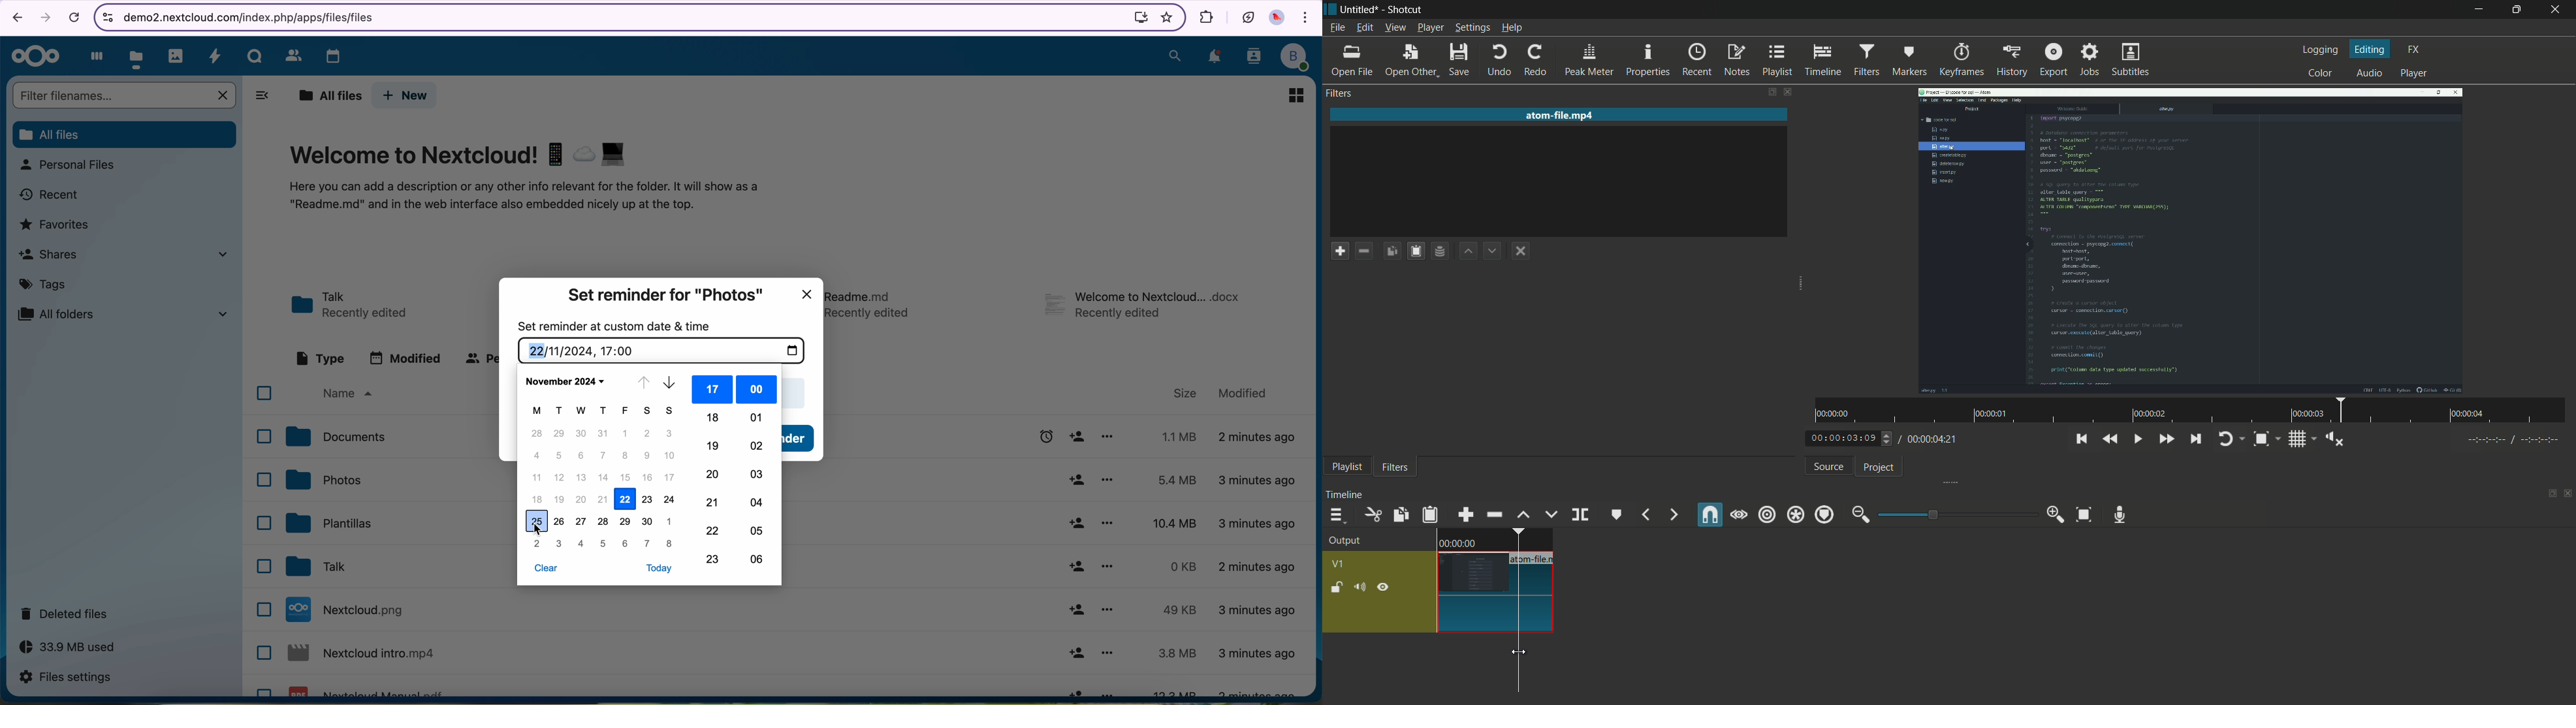  What do you see at coordinates (1494, 514) in the screenshot?
I see `ripple delete` at bounding box center [1494, 514].